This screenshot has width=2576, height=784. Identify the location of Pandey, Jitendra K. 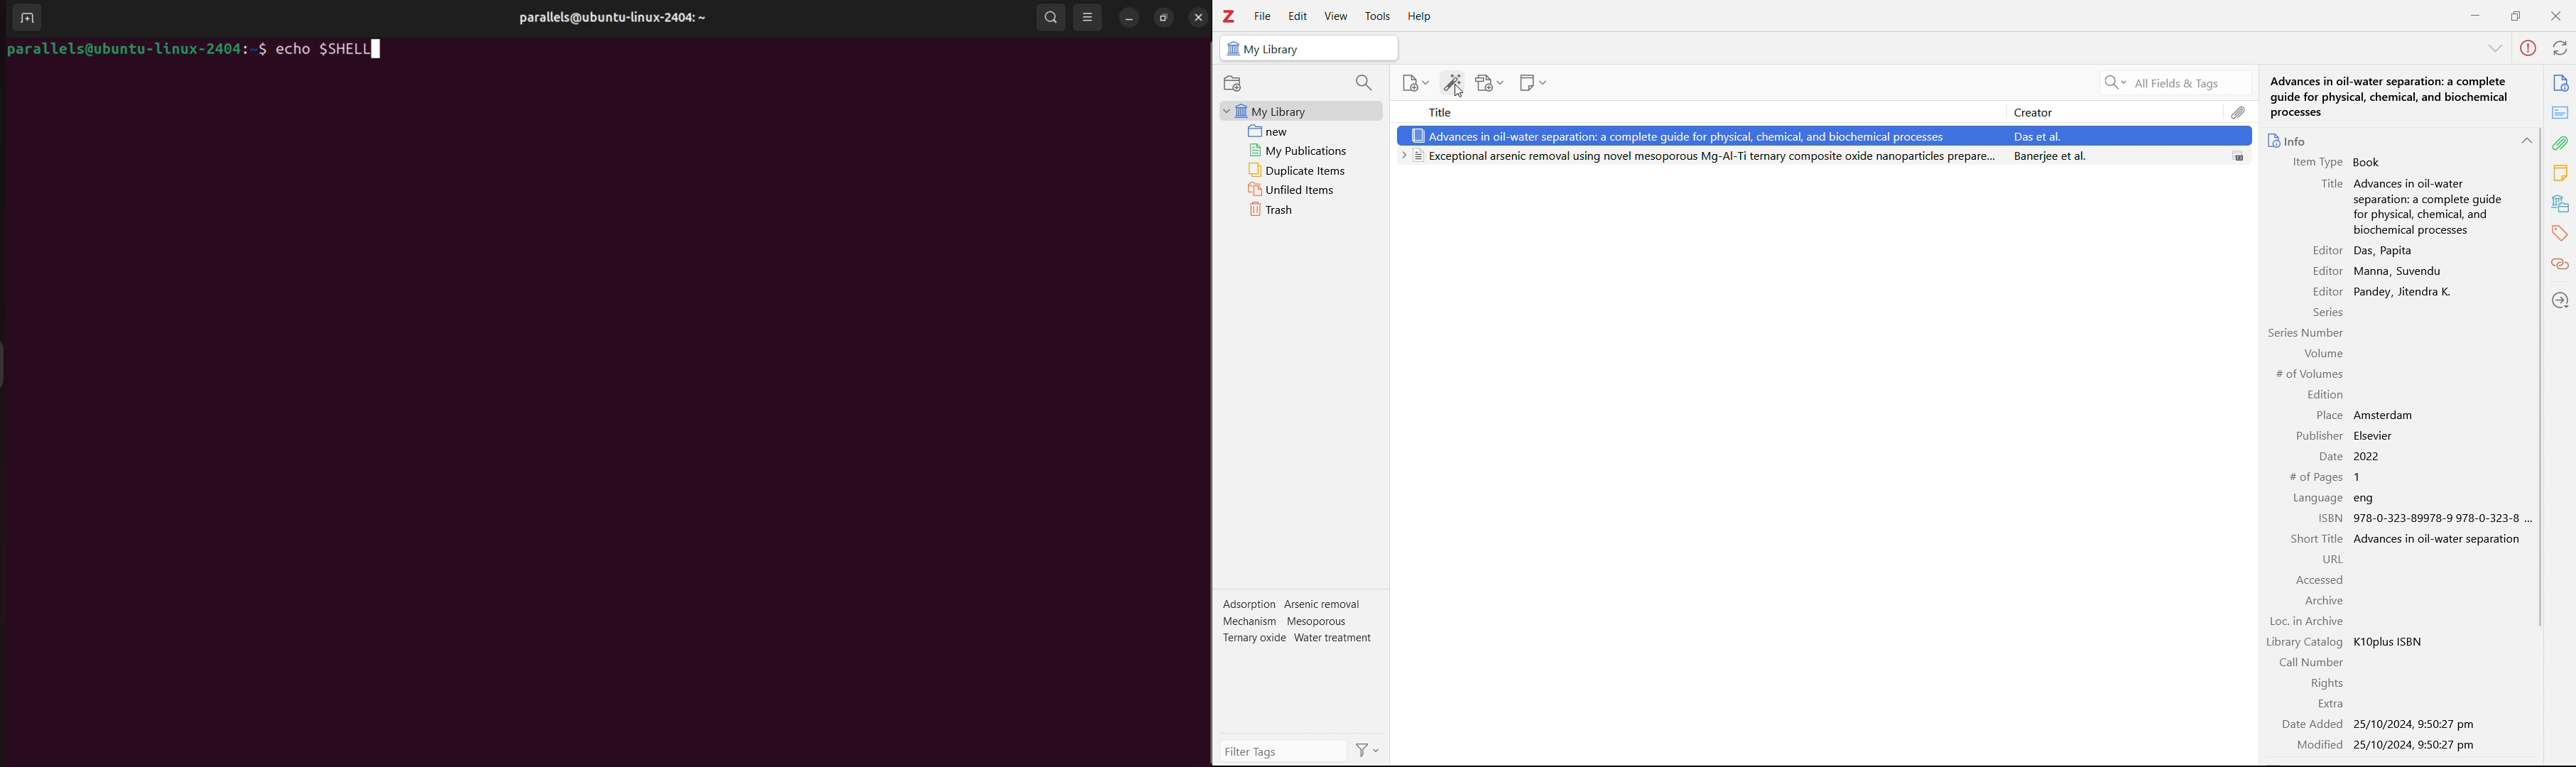
(2401, 290).